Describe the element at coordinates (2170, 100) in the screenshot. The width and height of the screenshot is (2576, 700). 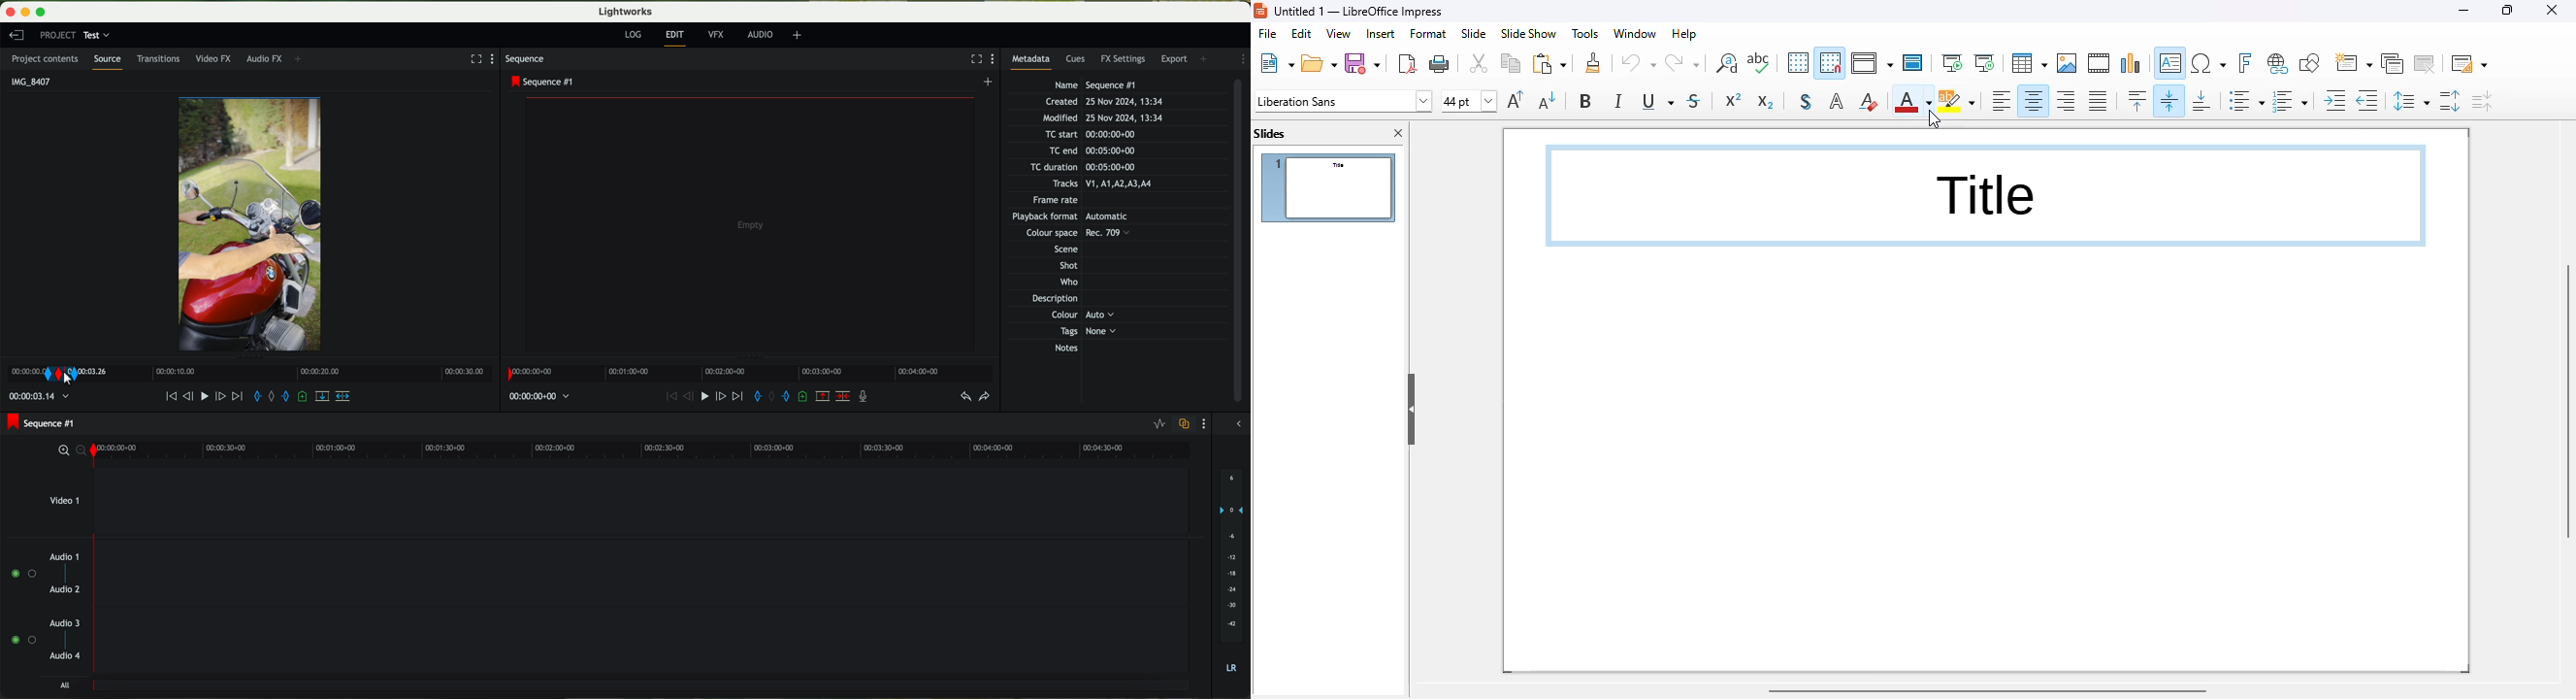
I see `center vertically` at that location.